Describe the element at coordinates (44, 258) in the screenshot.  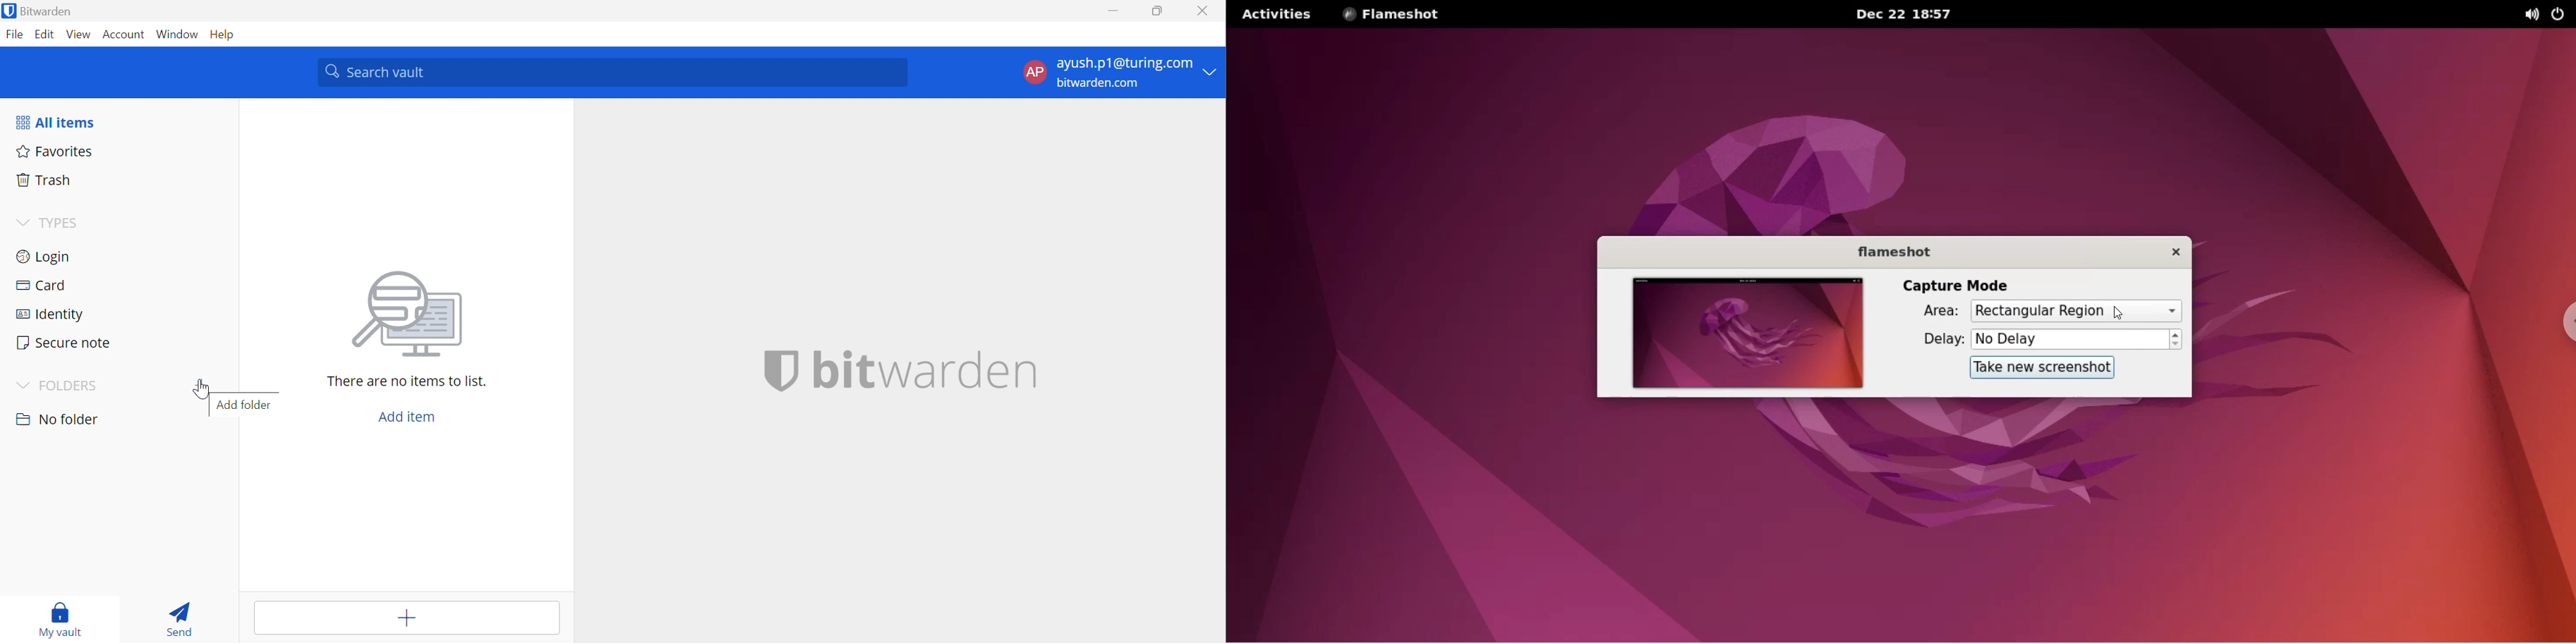
I see `Login` at that location.